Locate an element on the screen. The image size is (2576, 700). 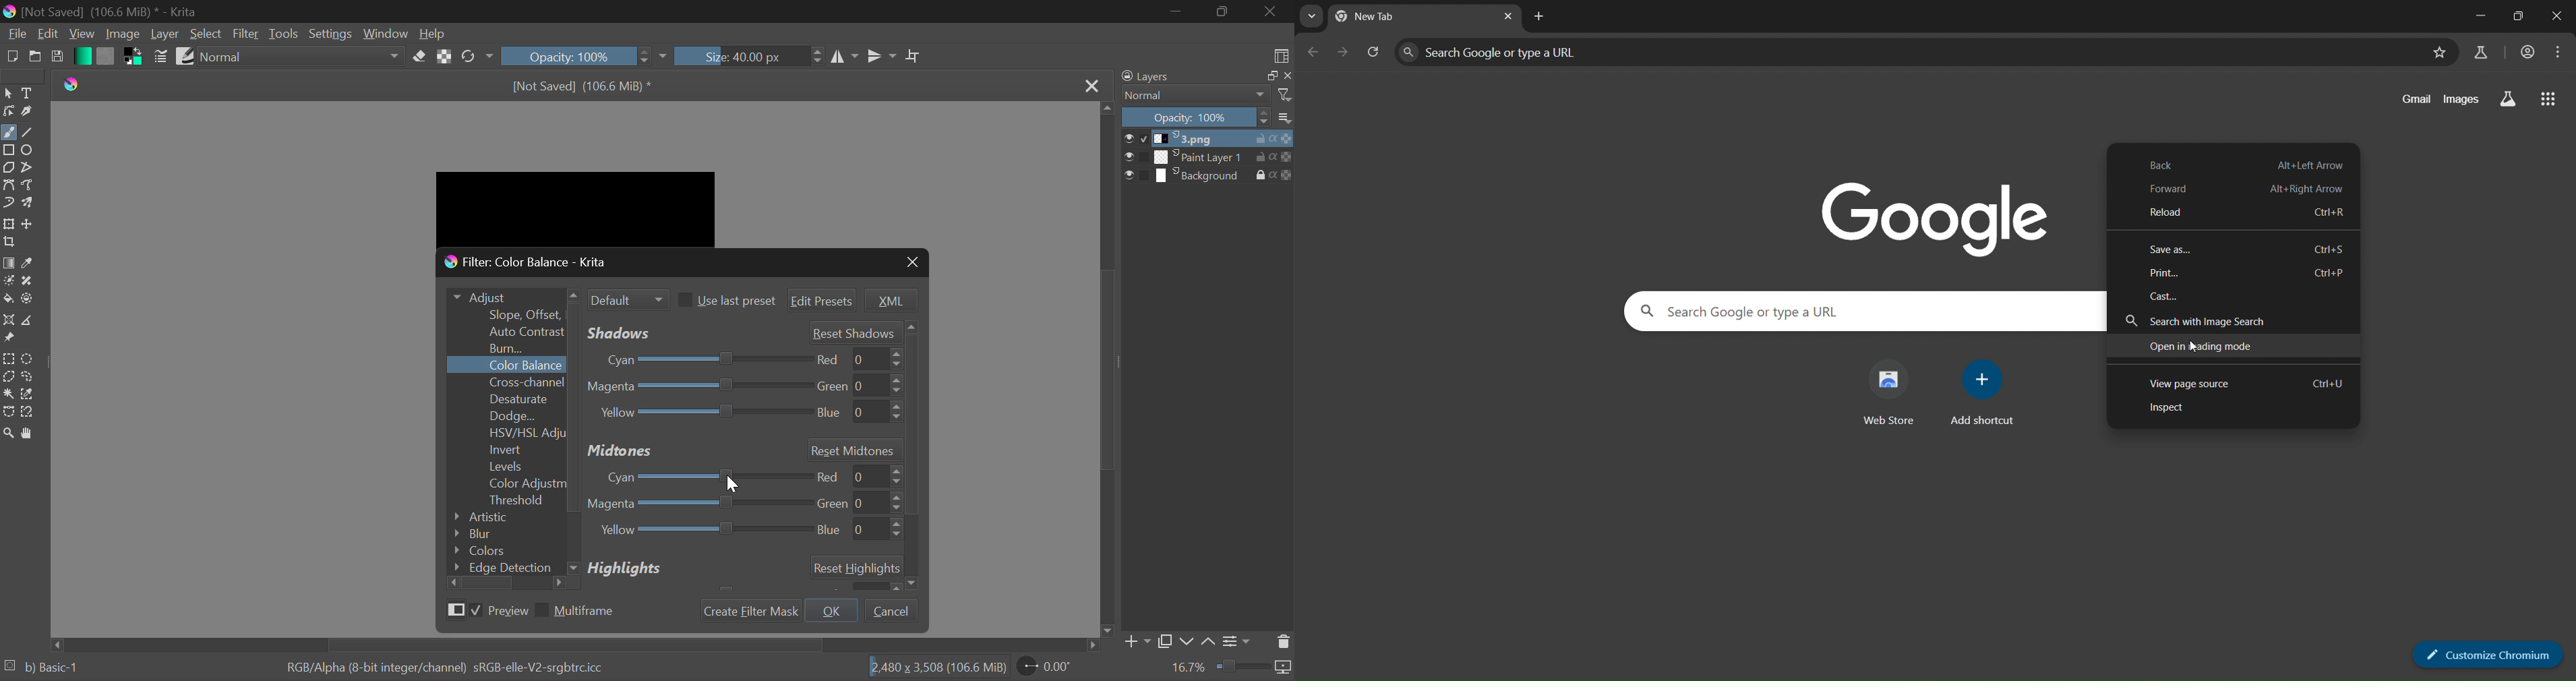
Calligraphic Tool is located at coordinates (28, 113).